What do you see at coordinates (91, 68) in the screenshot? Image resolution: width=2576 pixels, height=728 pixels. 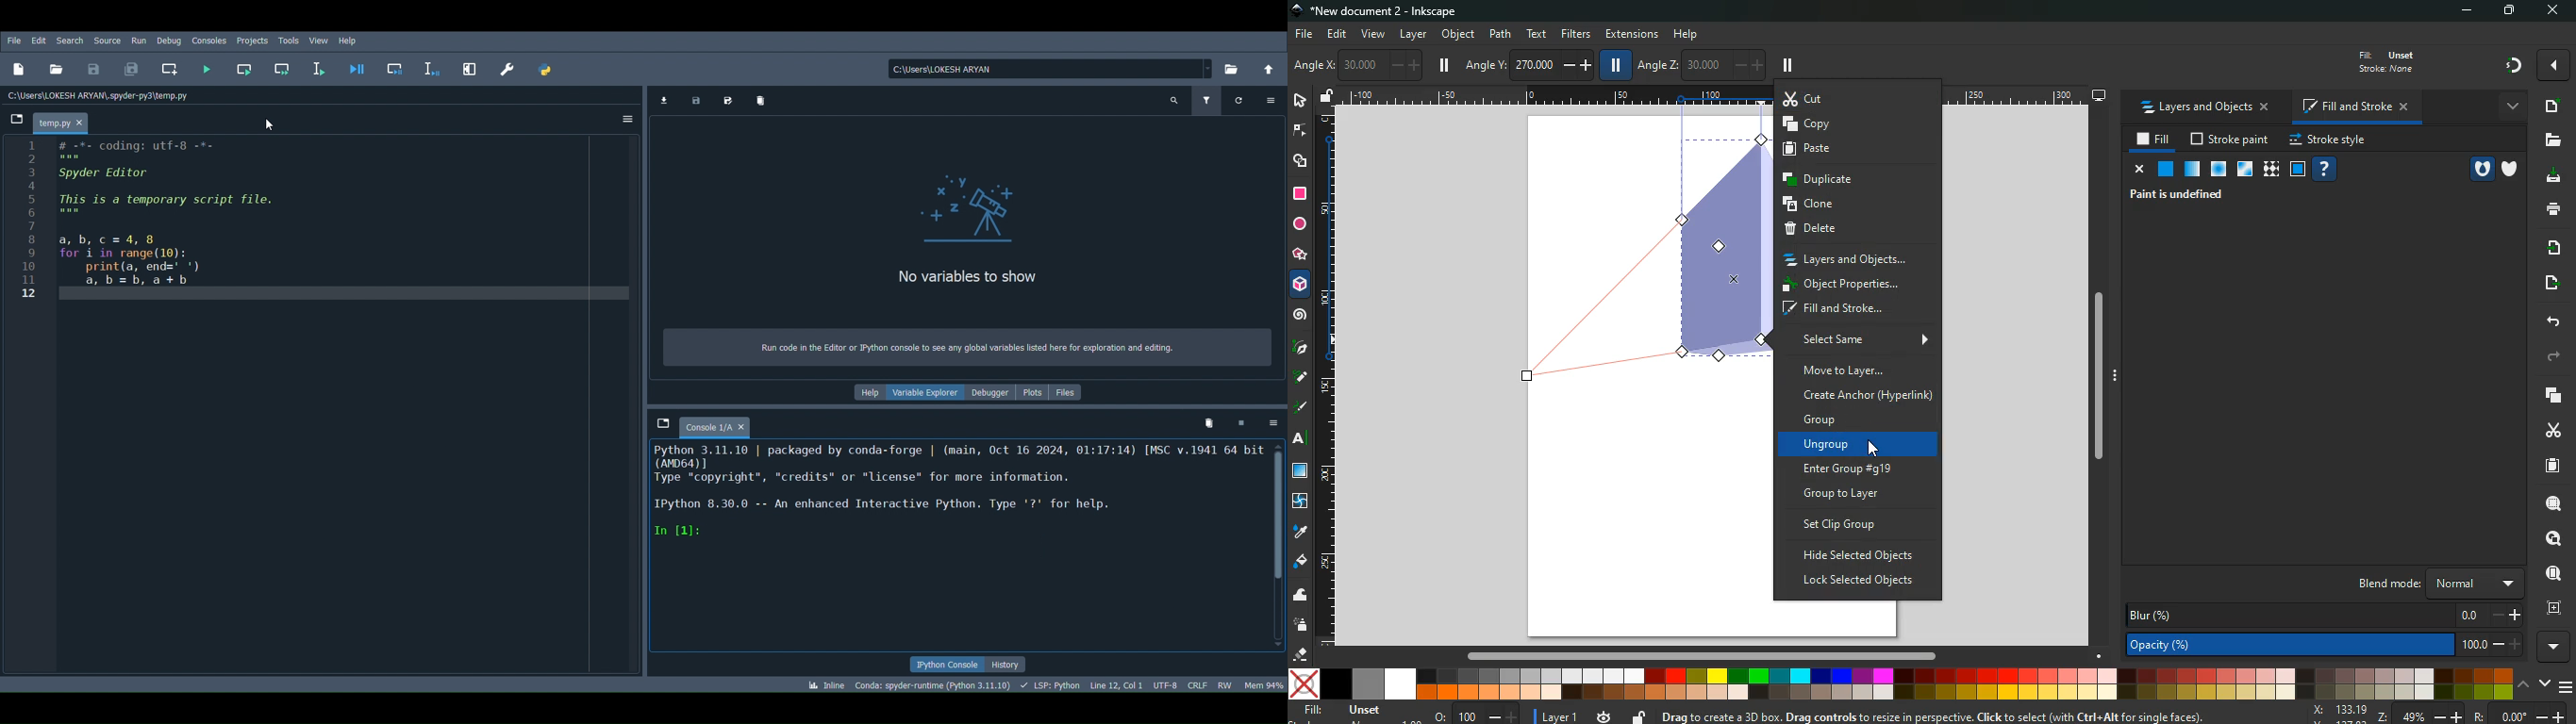 I see `Save file (Ctrl + S)` at bounding box center [91, 68].